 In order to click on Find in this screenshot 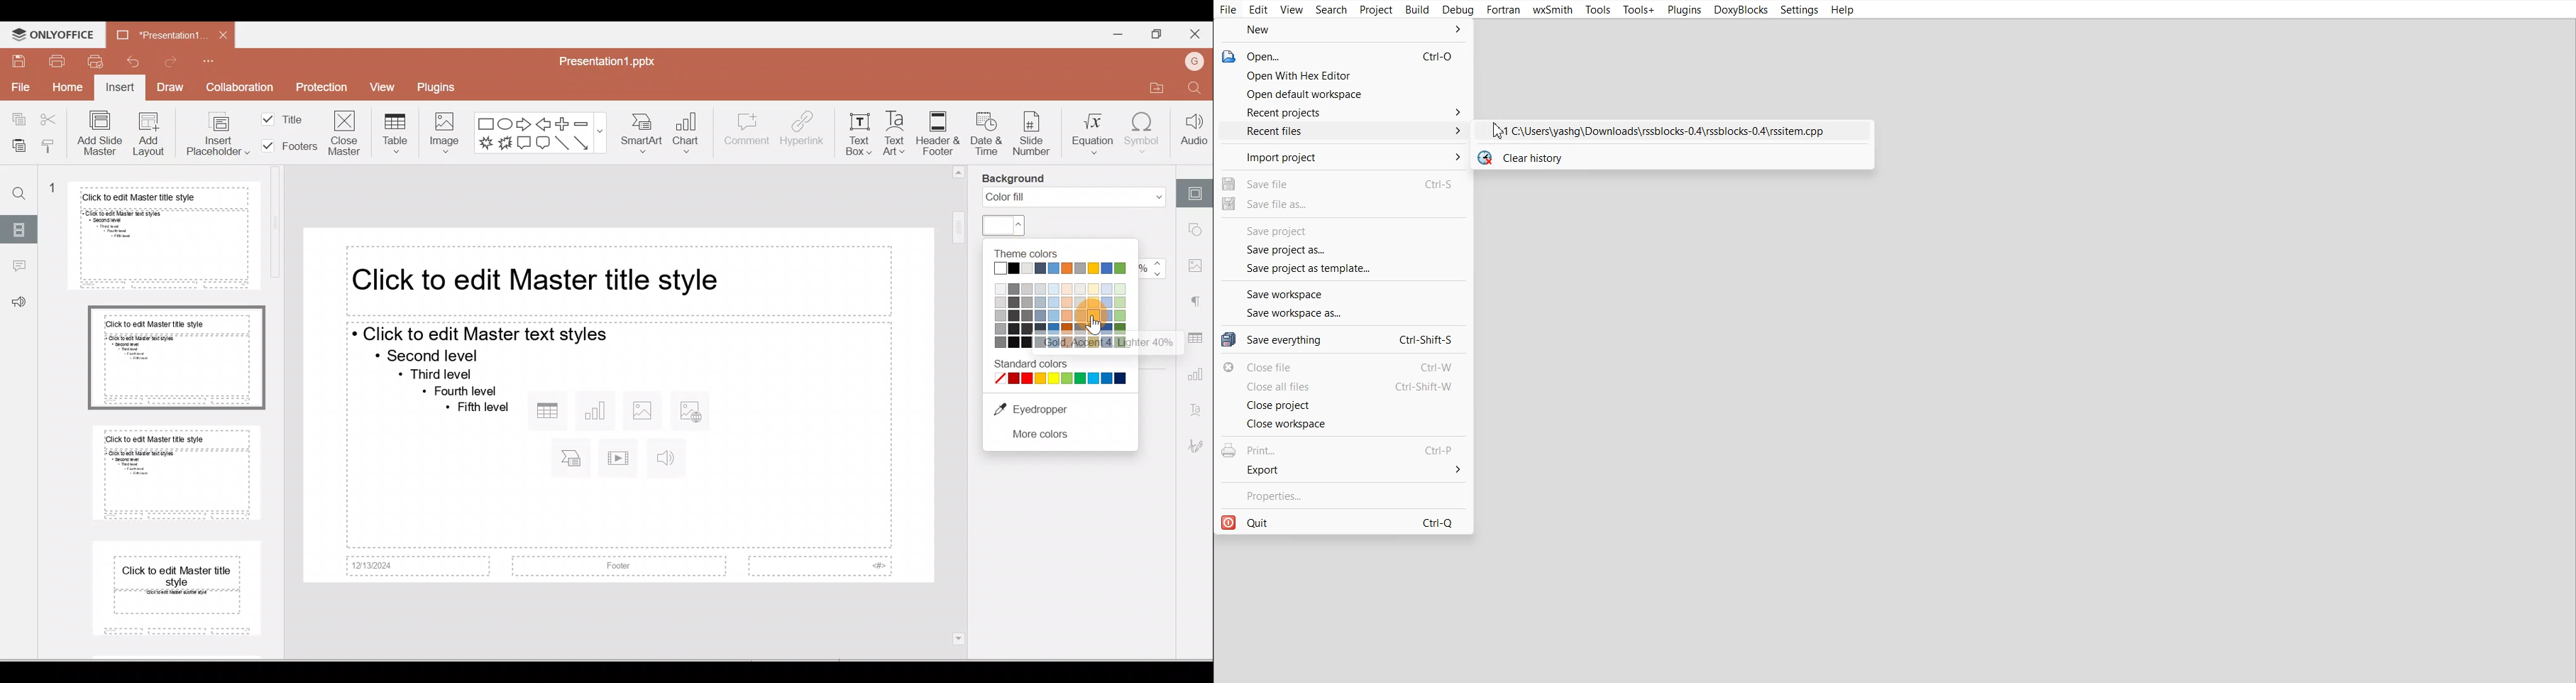, I will do `click(1196, 90)`.